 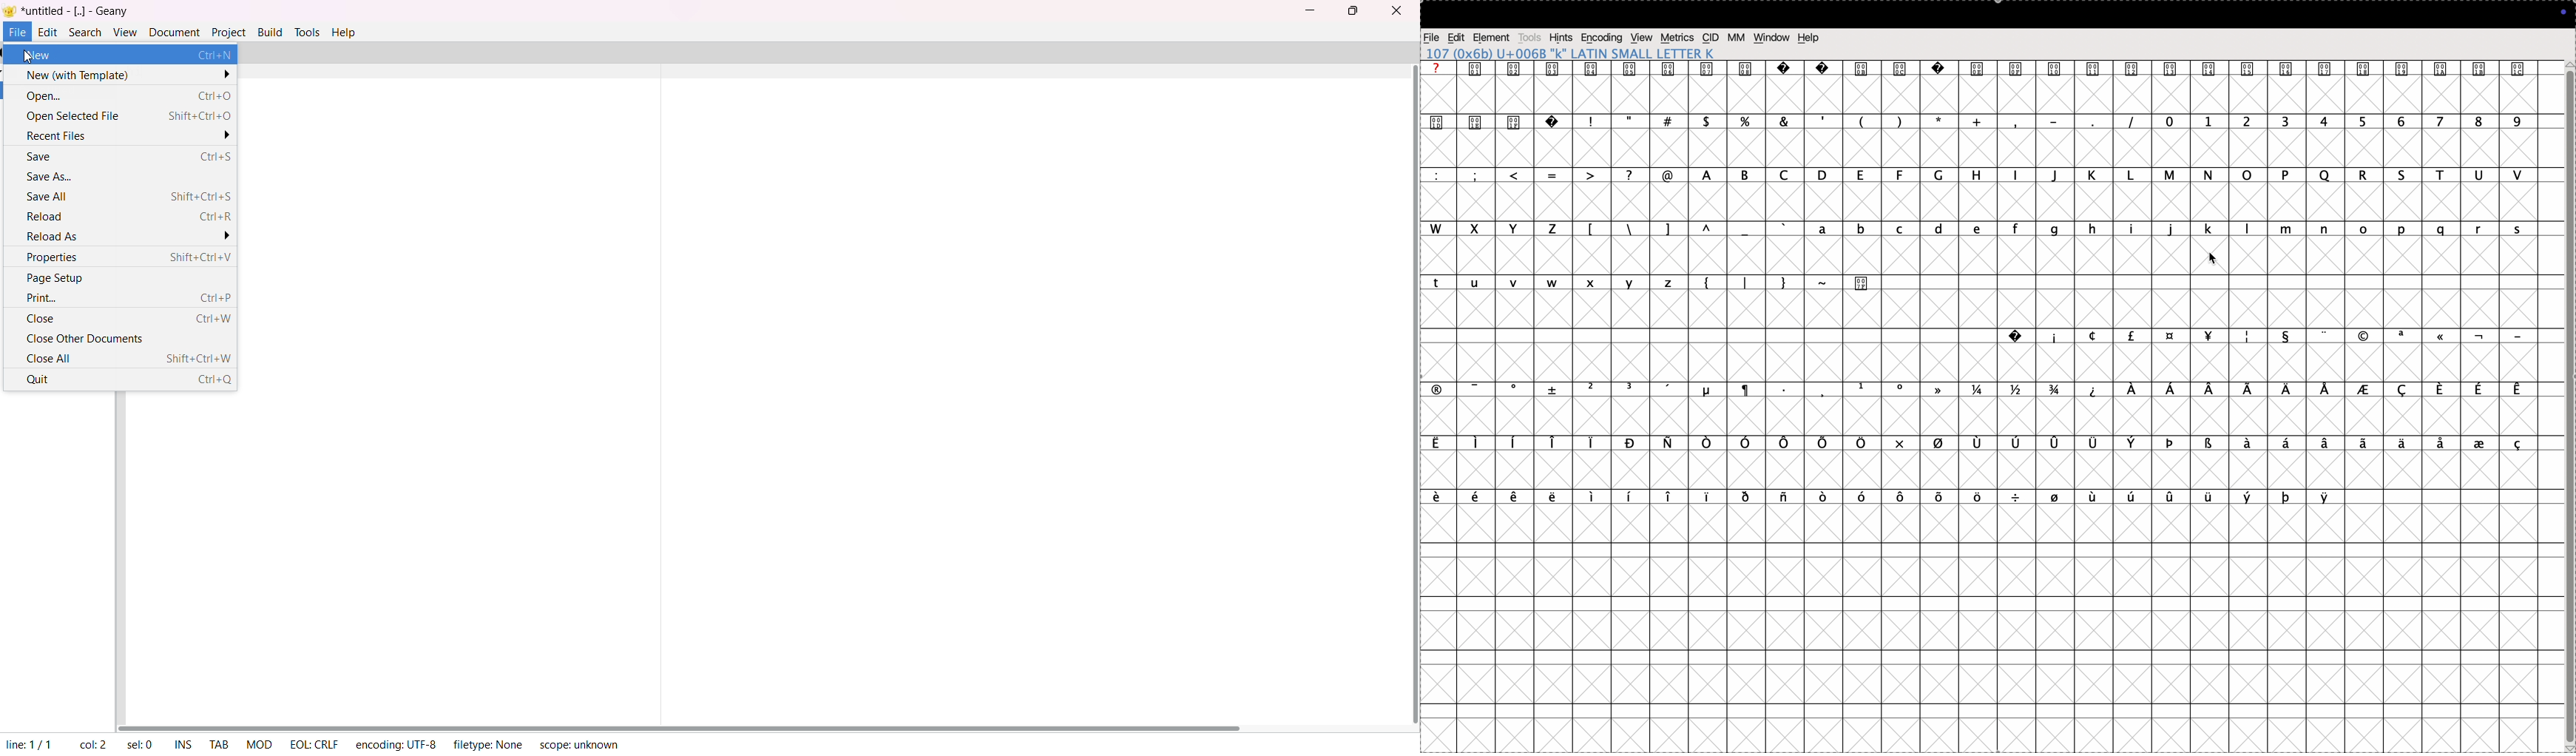 What do you see at coordinates (1477, 227) in the screenshot?
I see `x` at bounding box center [1477, 227].